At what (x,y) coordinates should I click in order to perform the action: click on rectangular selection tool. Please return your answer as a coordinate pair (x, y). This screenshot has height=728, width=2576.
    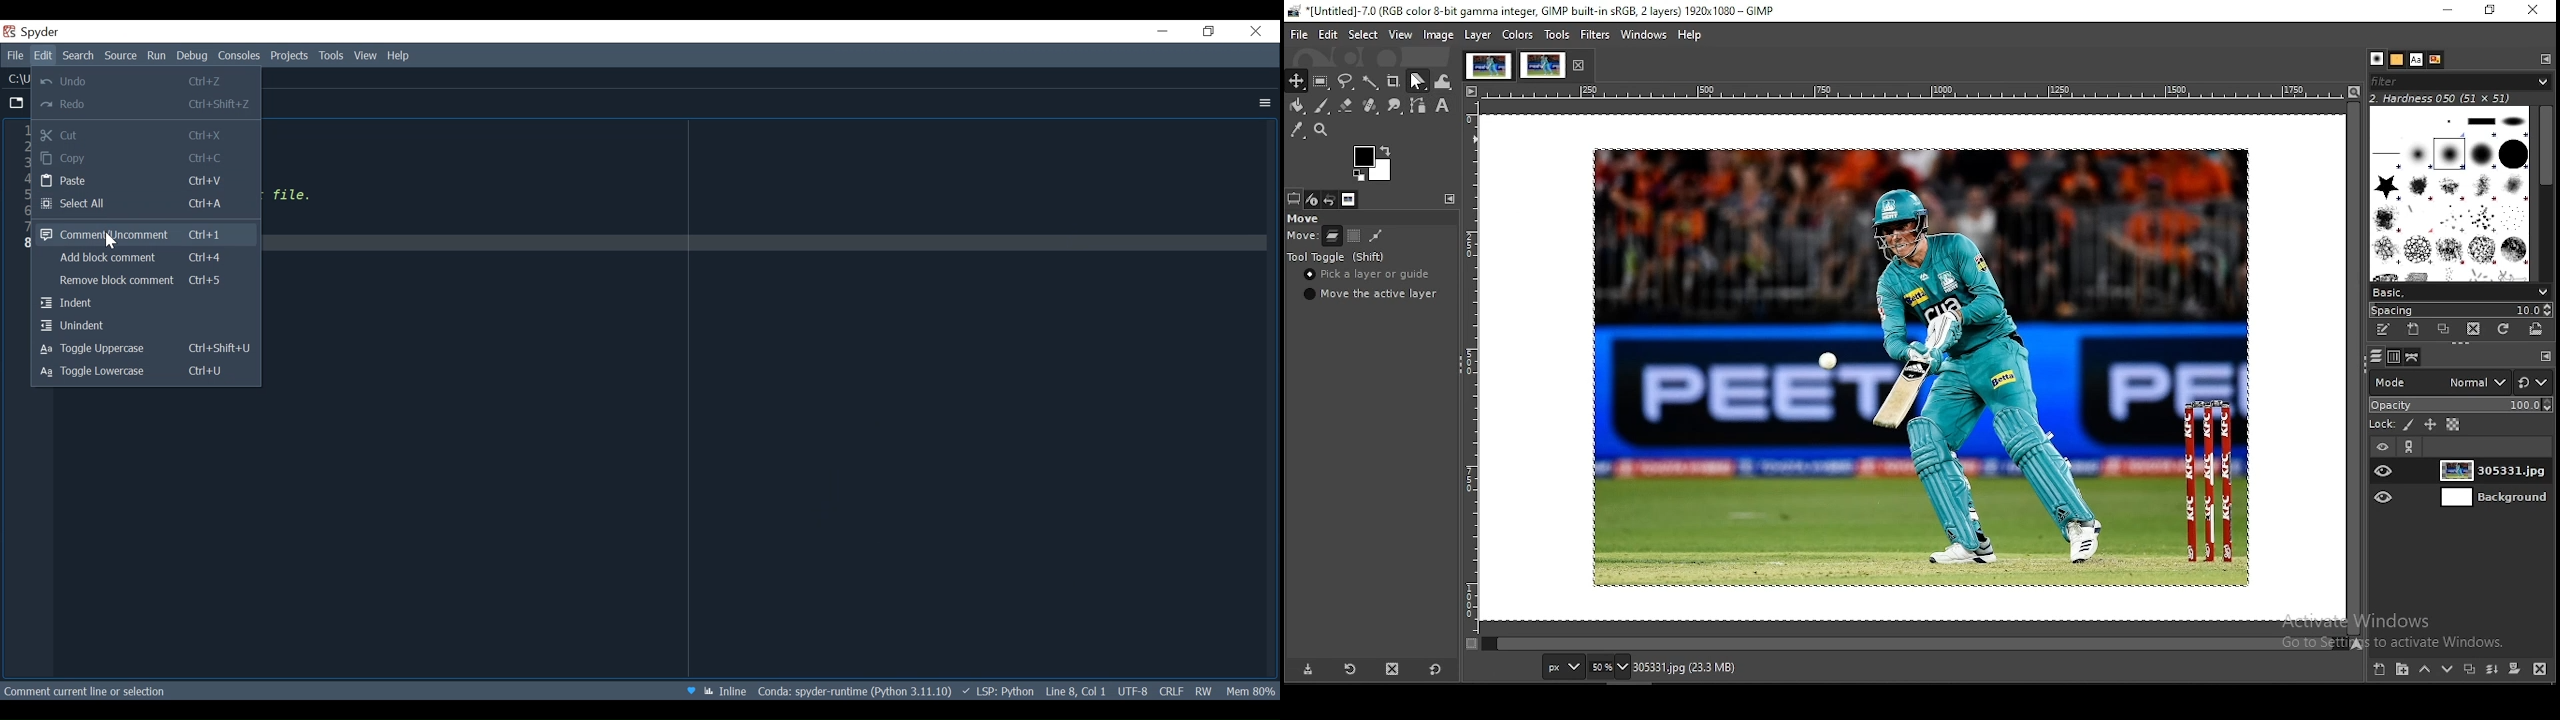
    Looking at the image, I should click on (1321, 82).